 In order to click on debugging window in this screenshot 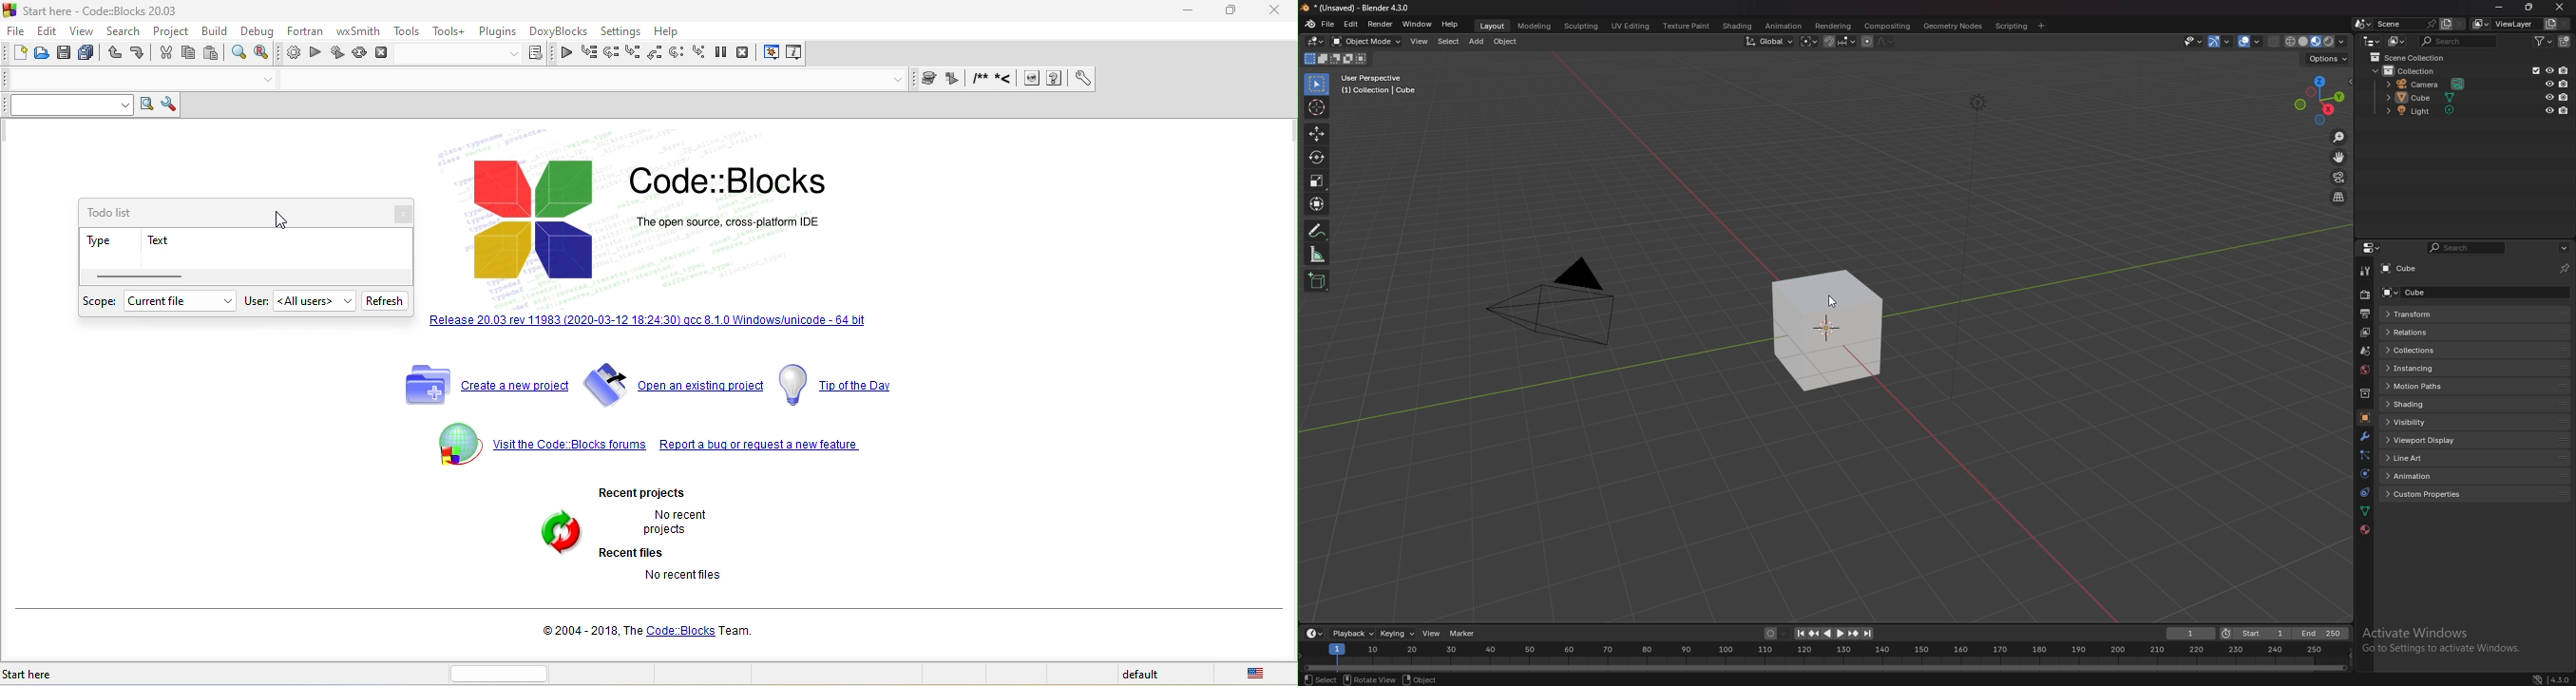, I will do `click(773, 53)`.